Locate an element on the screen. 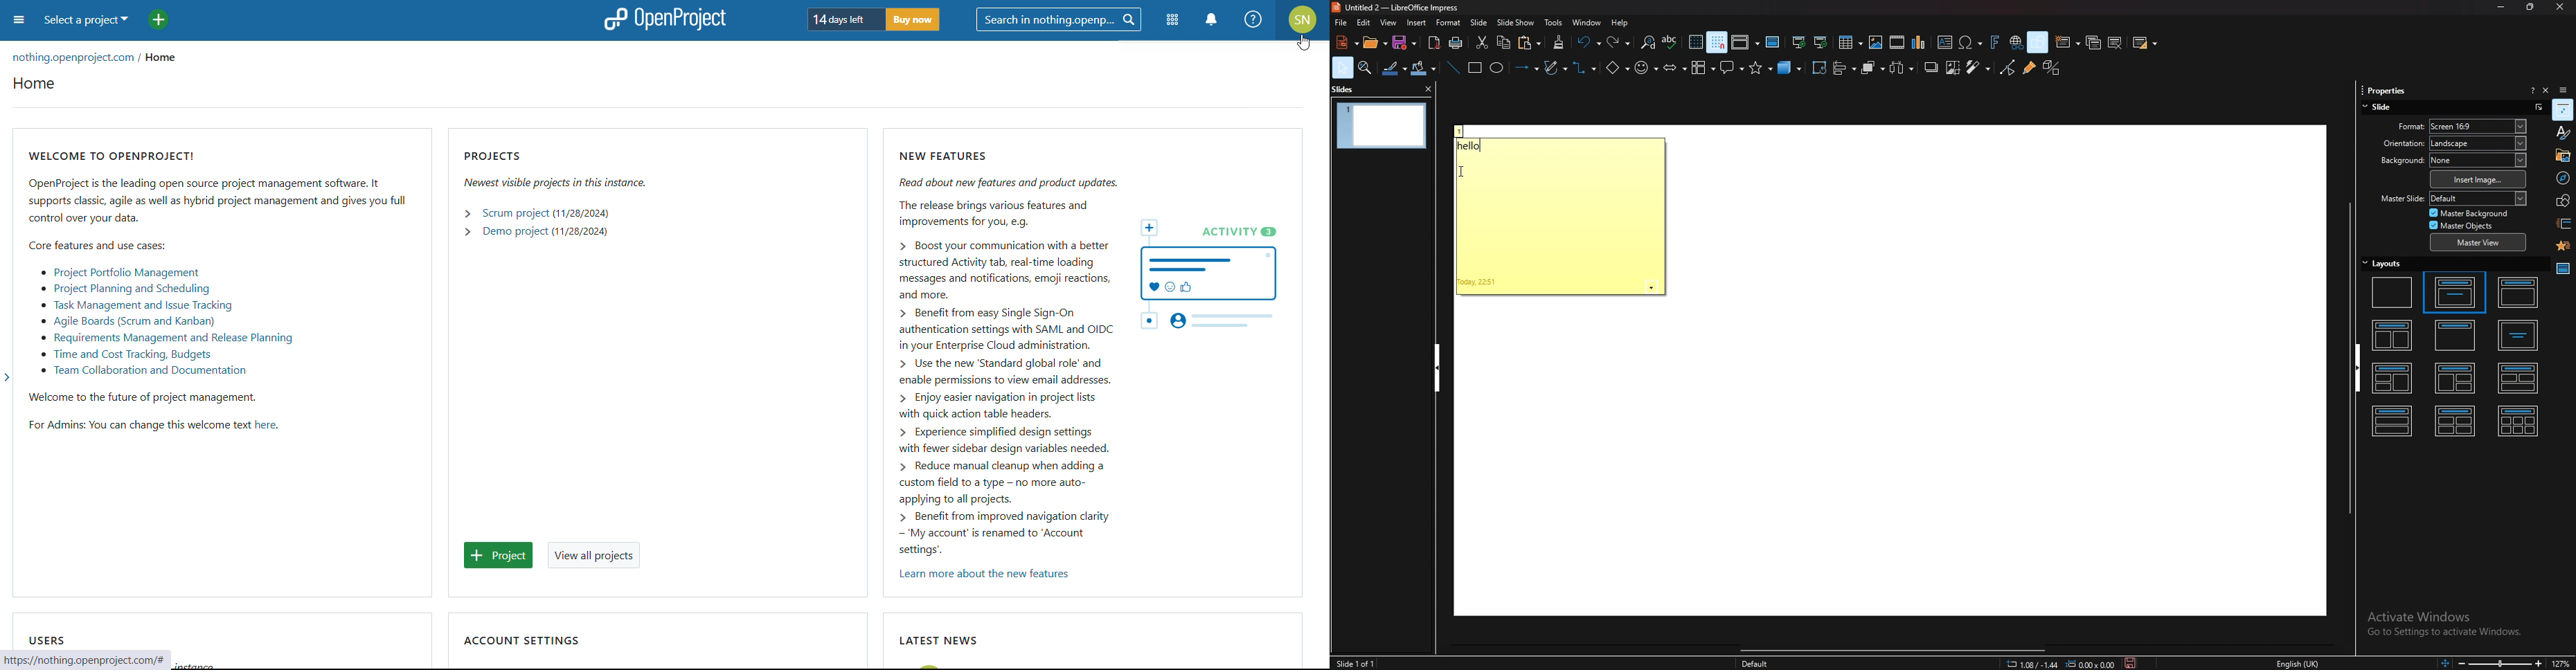 This screenshot has width=2576, height=672. organization url is located at coordinates (75, 59).